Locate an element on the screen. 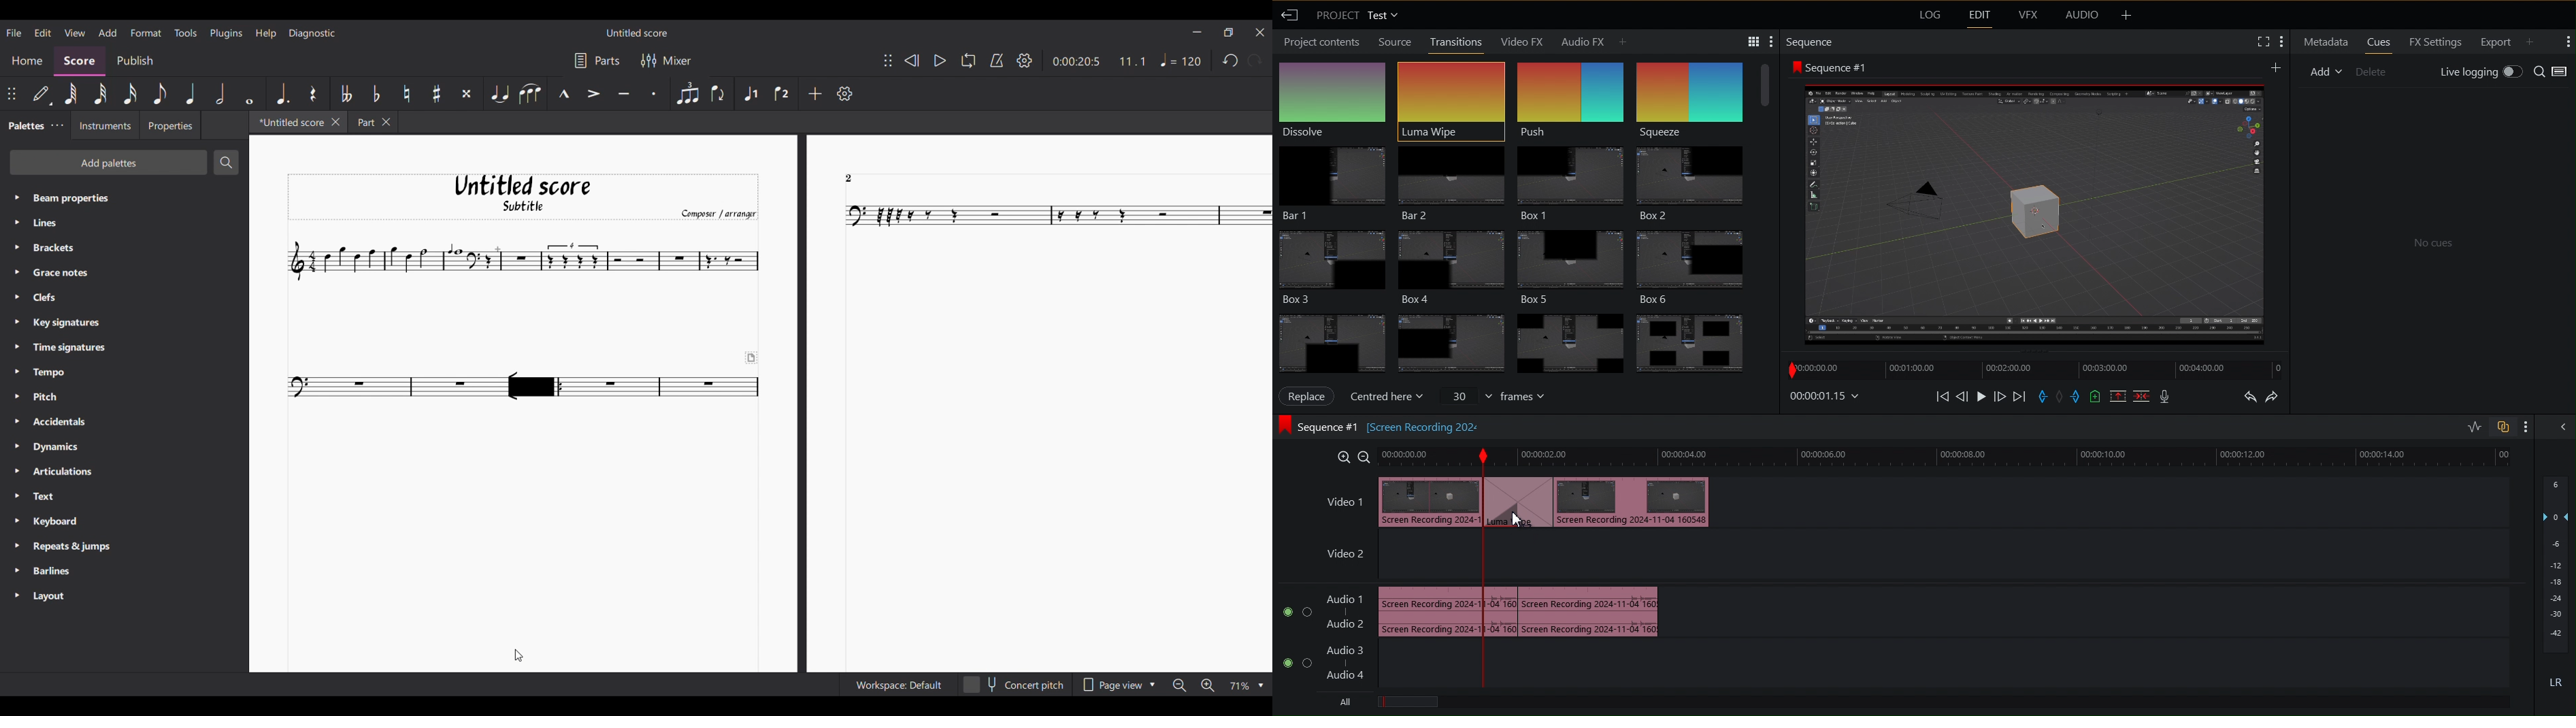 The height and width of the screenshot is (728, 2576). Thickness of barline changed is located at coordinates (534, 387).